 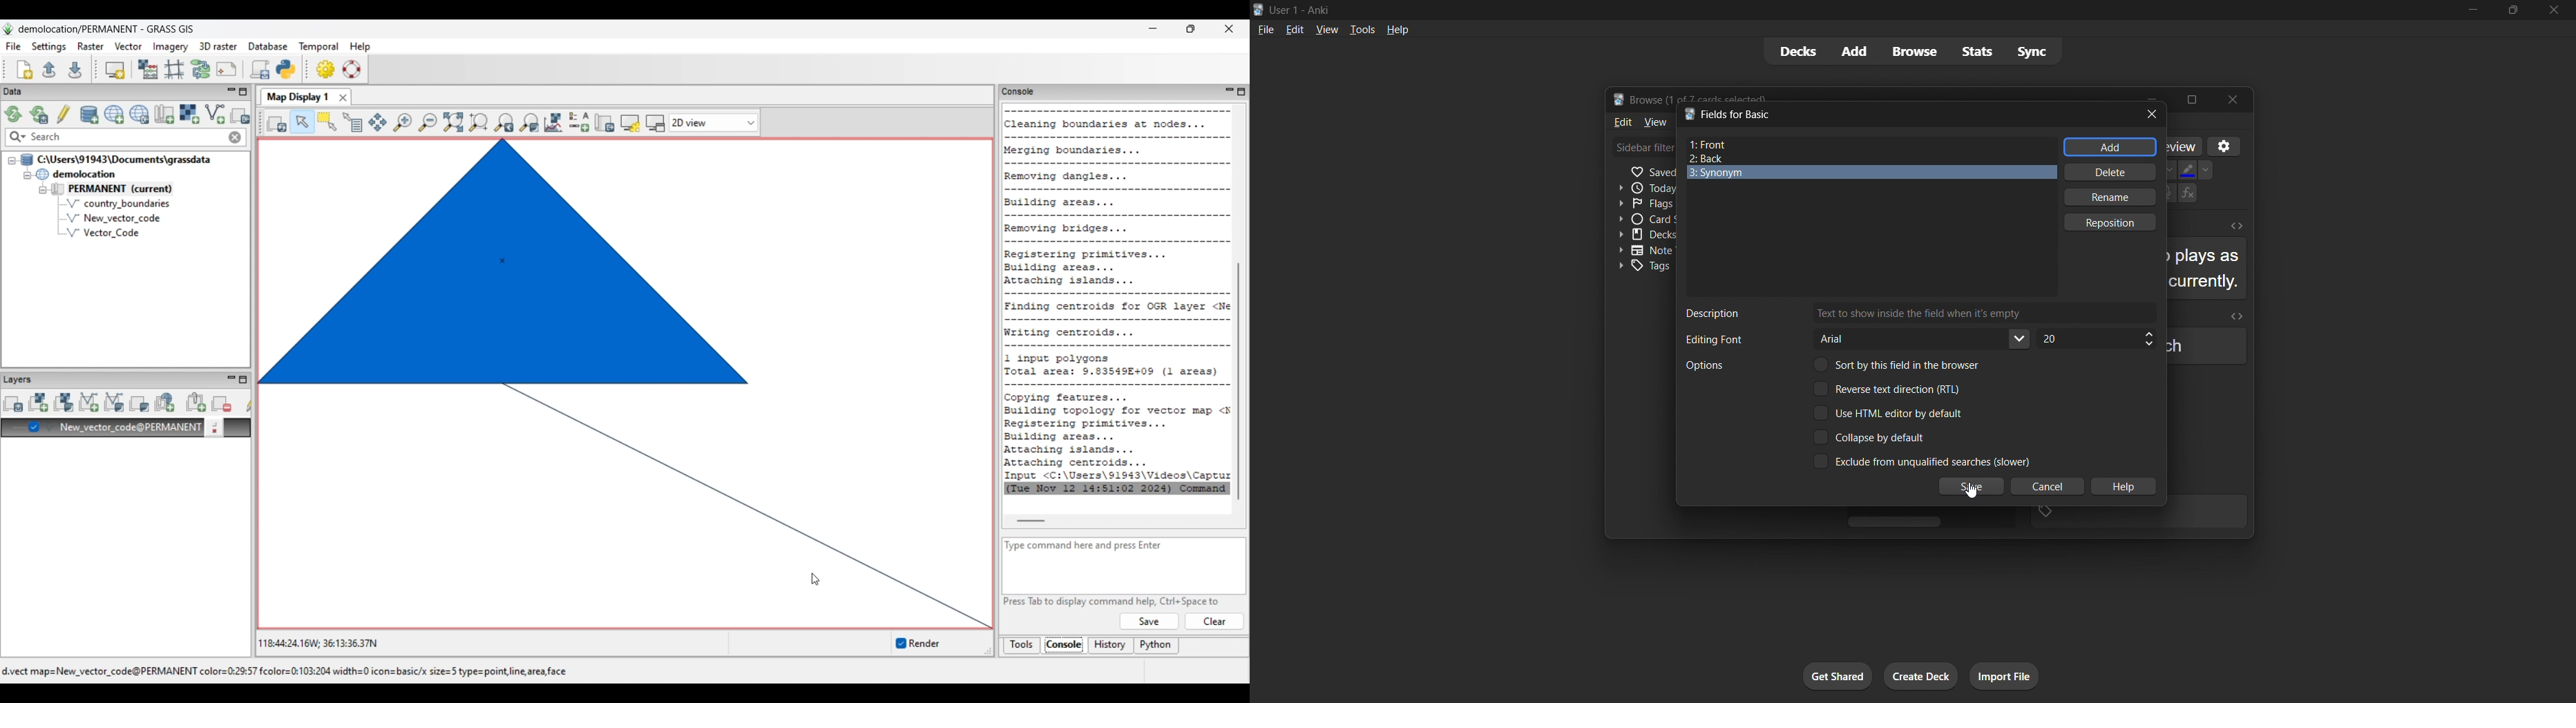 What do you see at coordinates (1860, 338) in the screenshot?
I see `field font` at bounding box center [1860, 338].